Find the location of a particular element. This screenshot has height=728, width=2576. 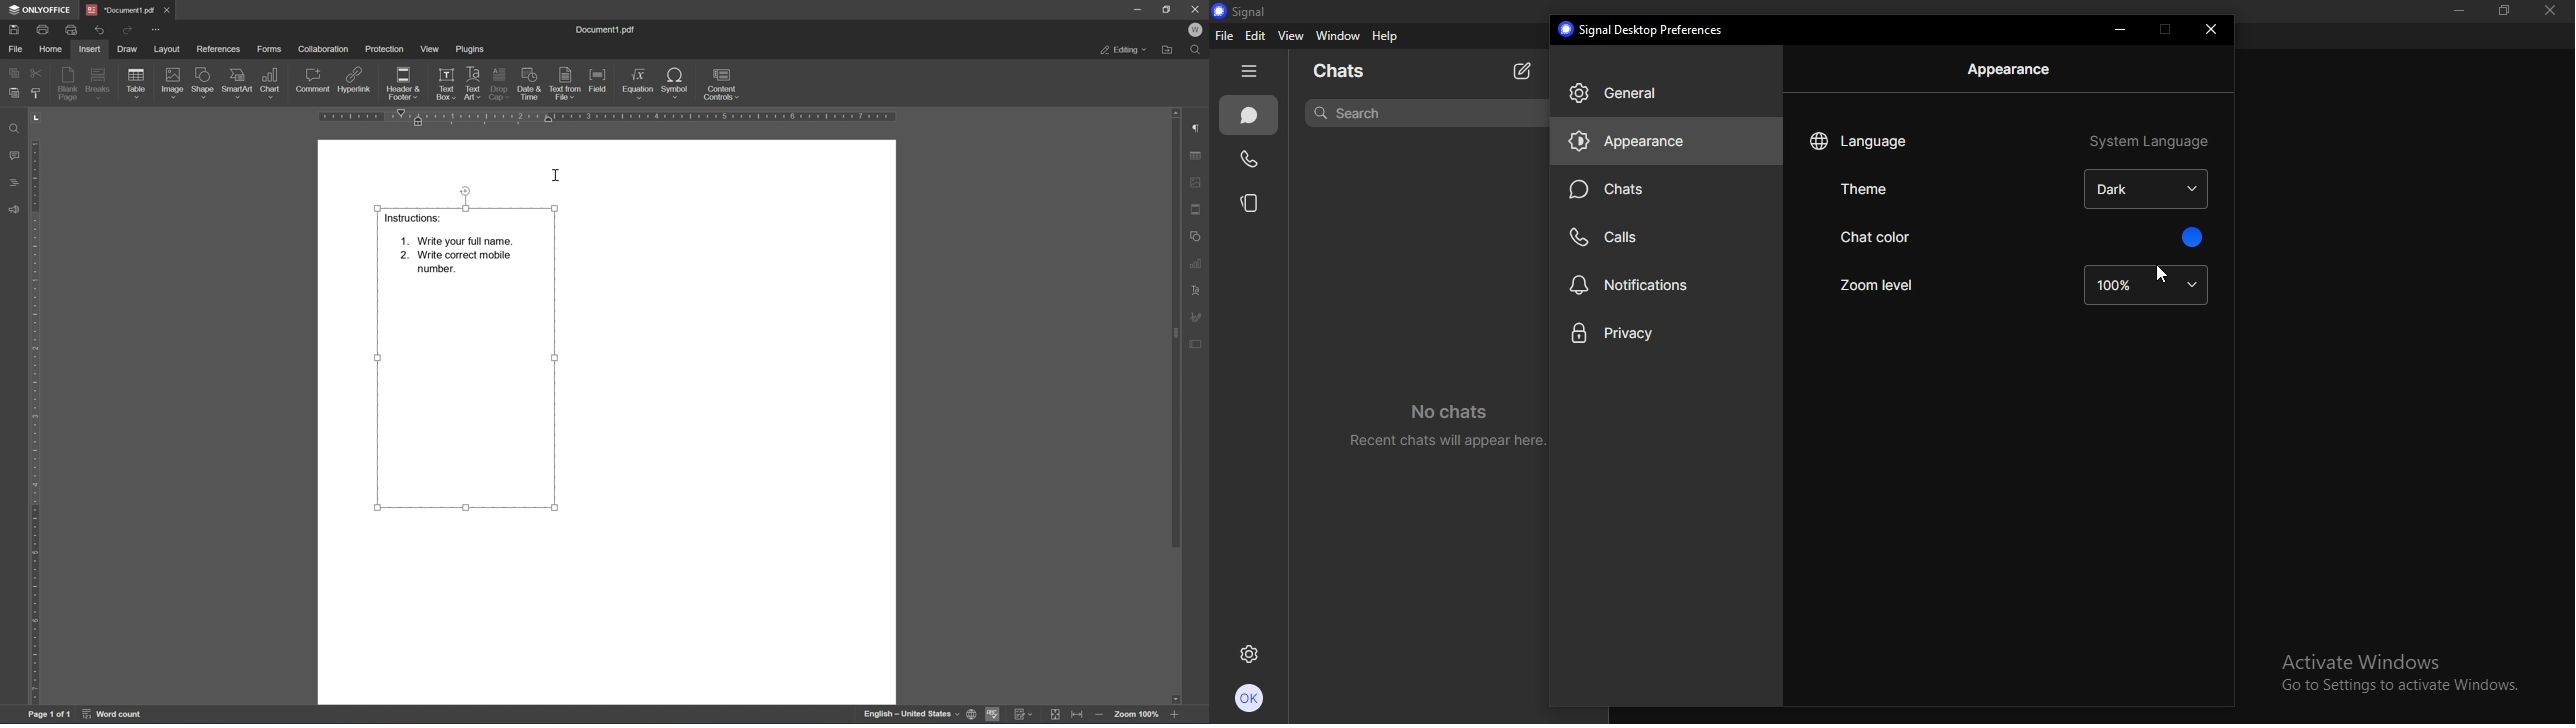

Shape settings is located at coordinates (1198, 235).